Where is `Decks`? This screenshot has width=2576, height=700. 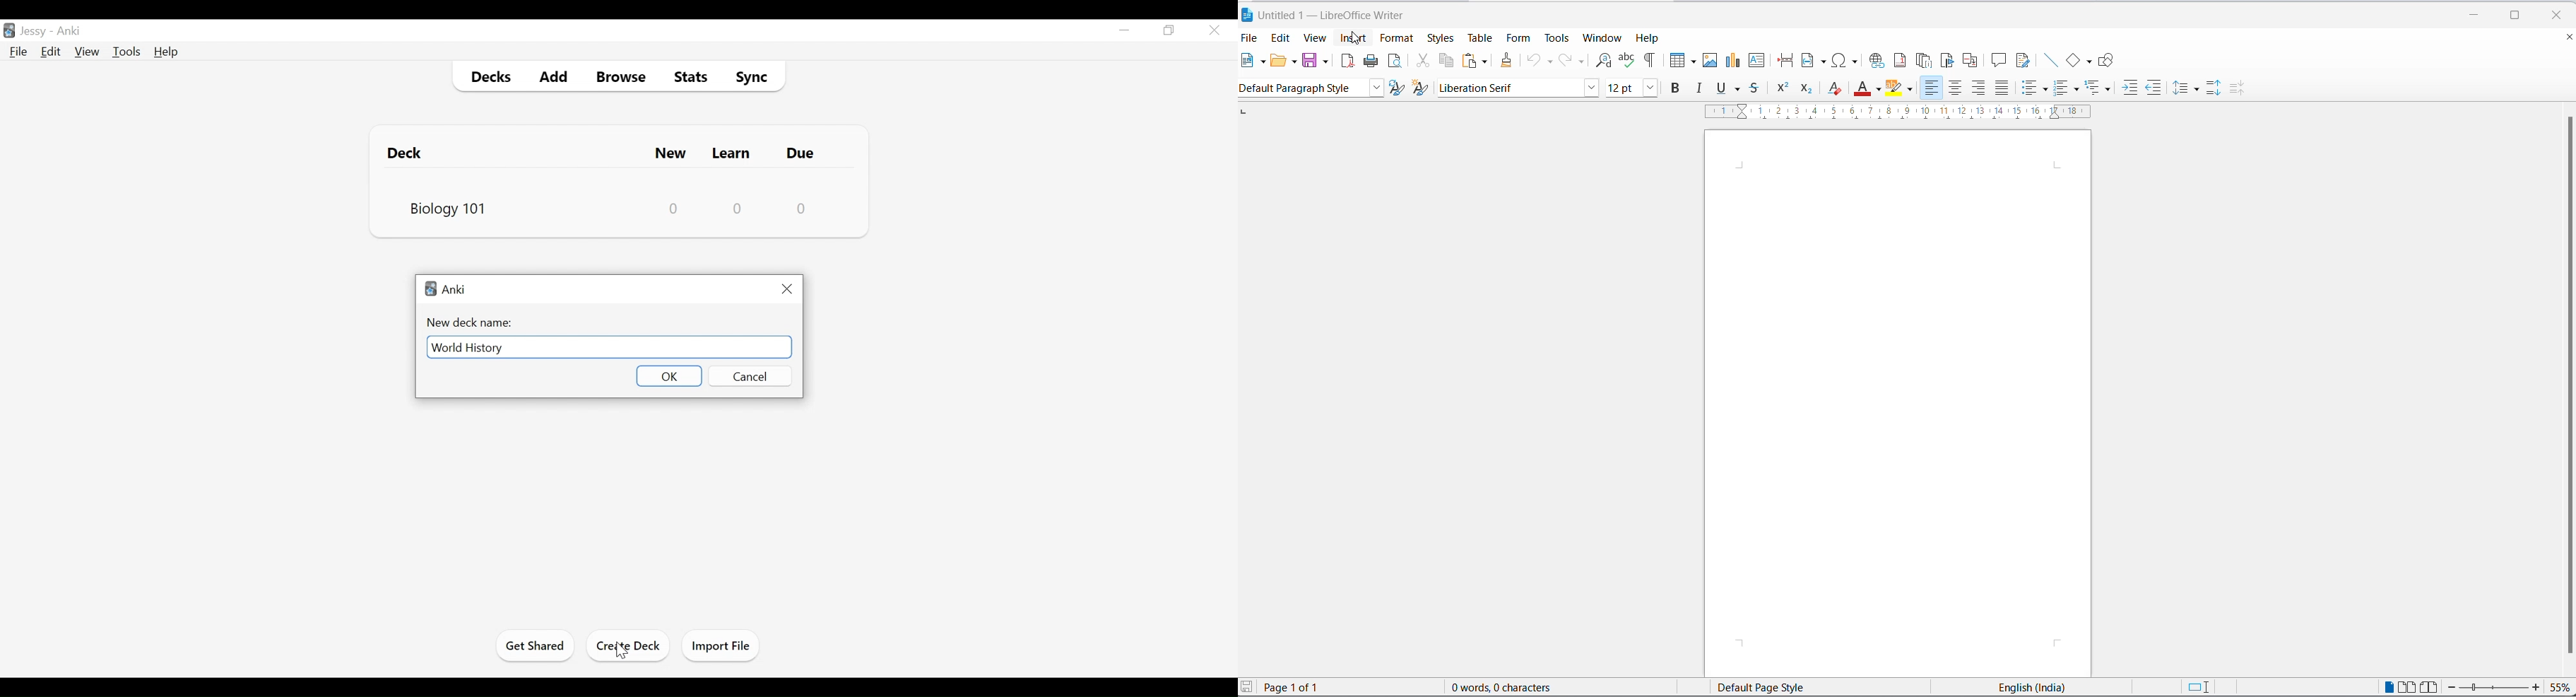 Decks is located at coordinates (487, 76).